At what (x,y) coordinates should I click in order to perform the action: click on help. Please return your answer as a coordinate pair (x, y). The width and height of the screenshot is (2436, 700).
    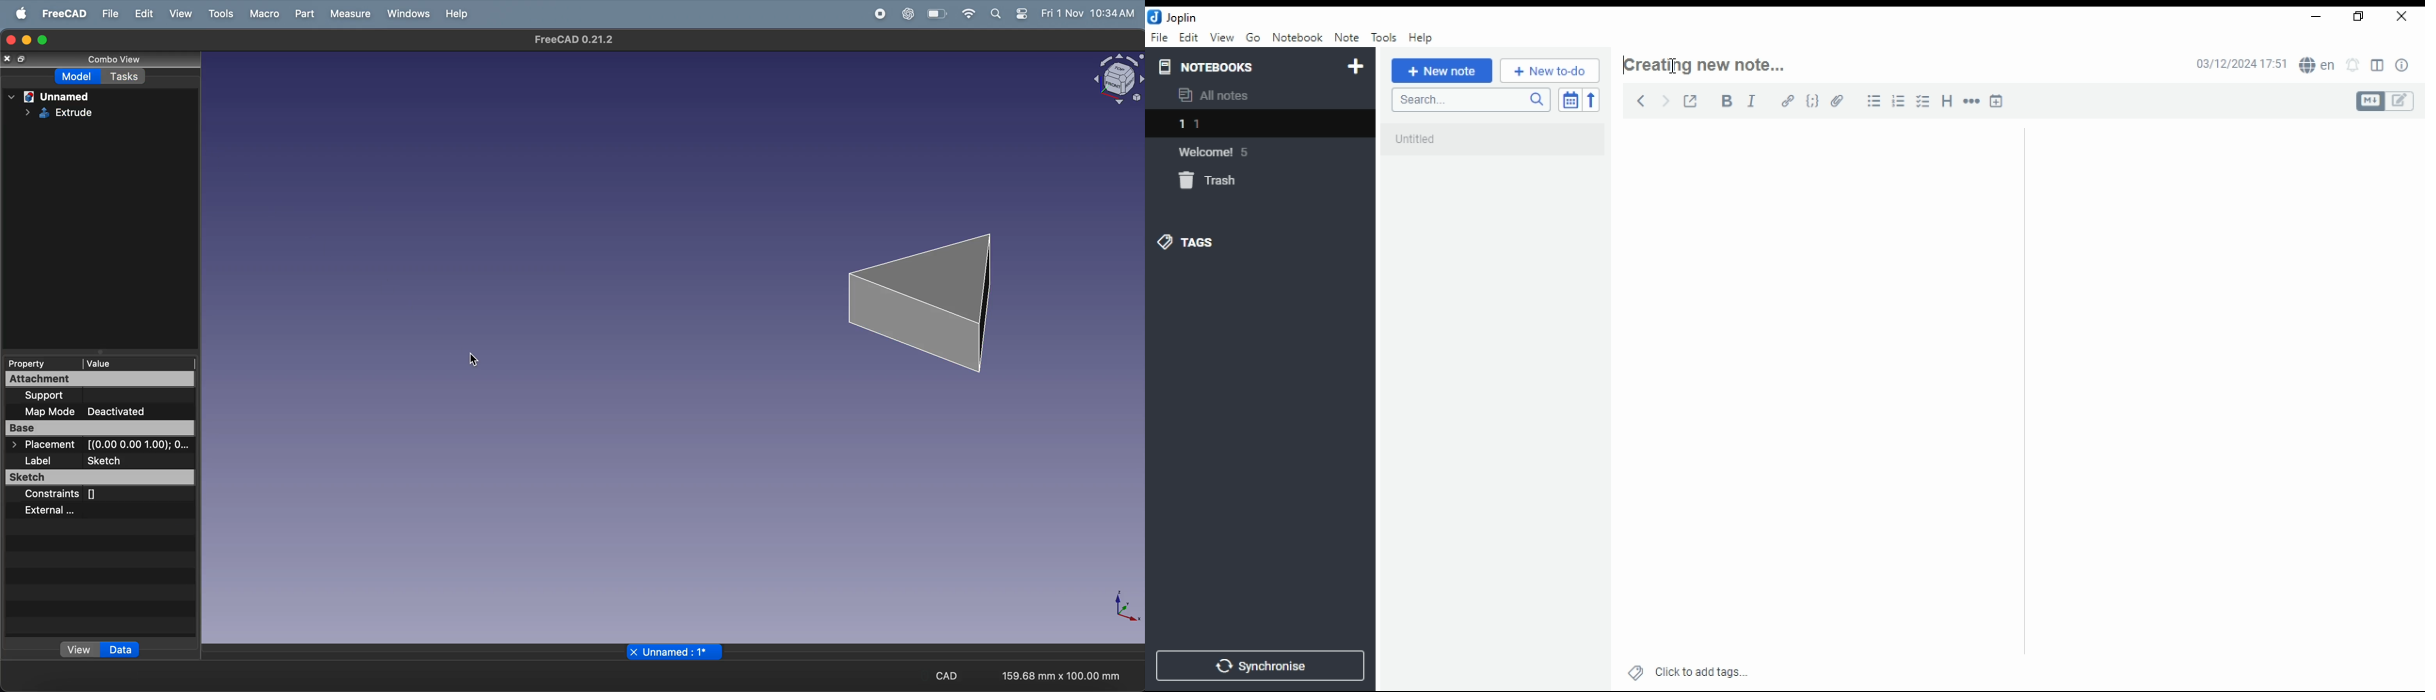
    Looking at the image, I should click on (458, 14).